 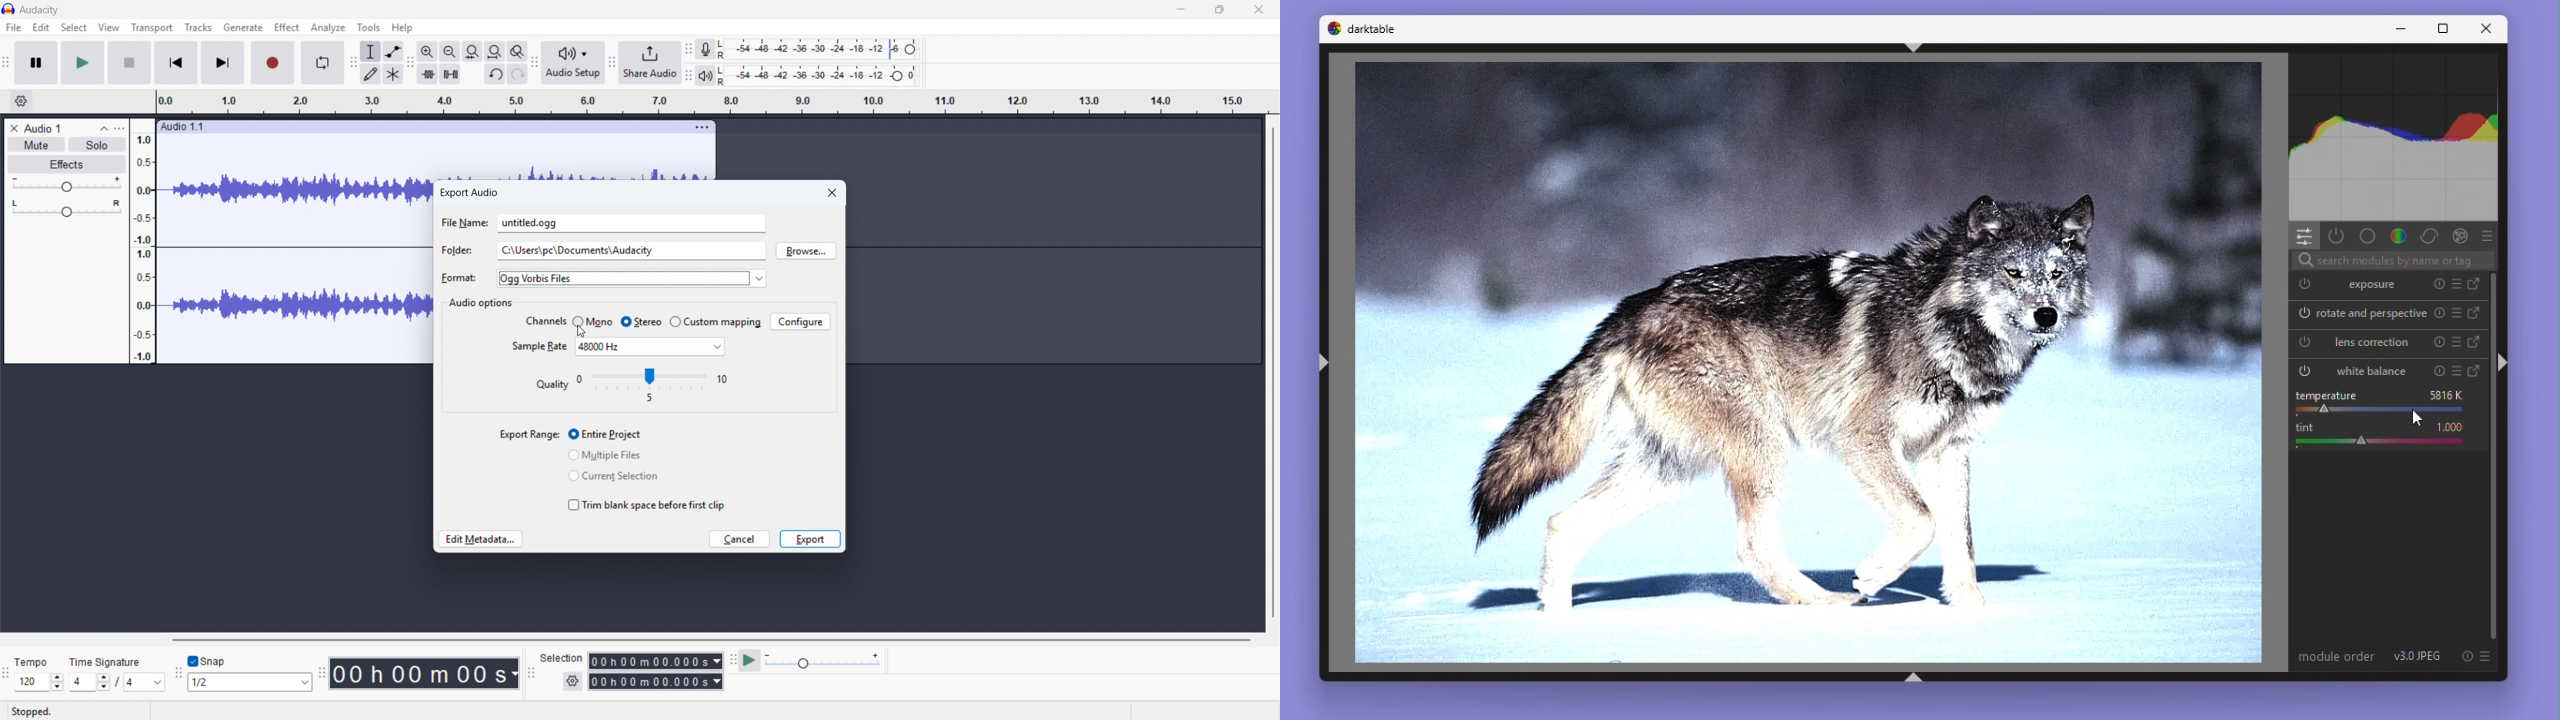 I want to click on Time signature toolbar , so click(x=6, y=675).